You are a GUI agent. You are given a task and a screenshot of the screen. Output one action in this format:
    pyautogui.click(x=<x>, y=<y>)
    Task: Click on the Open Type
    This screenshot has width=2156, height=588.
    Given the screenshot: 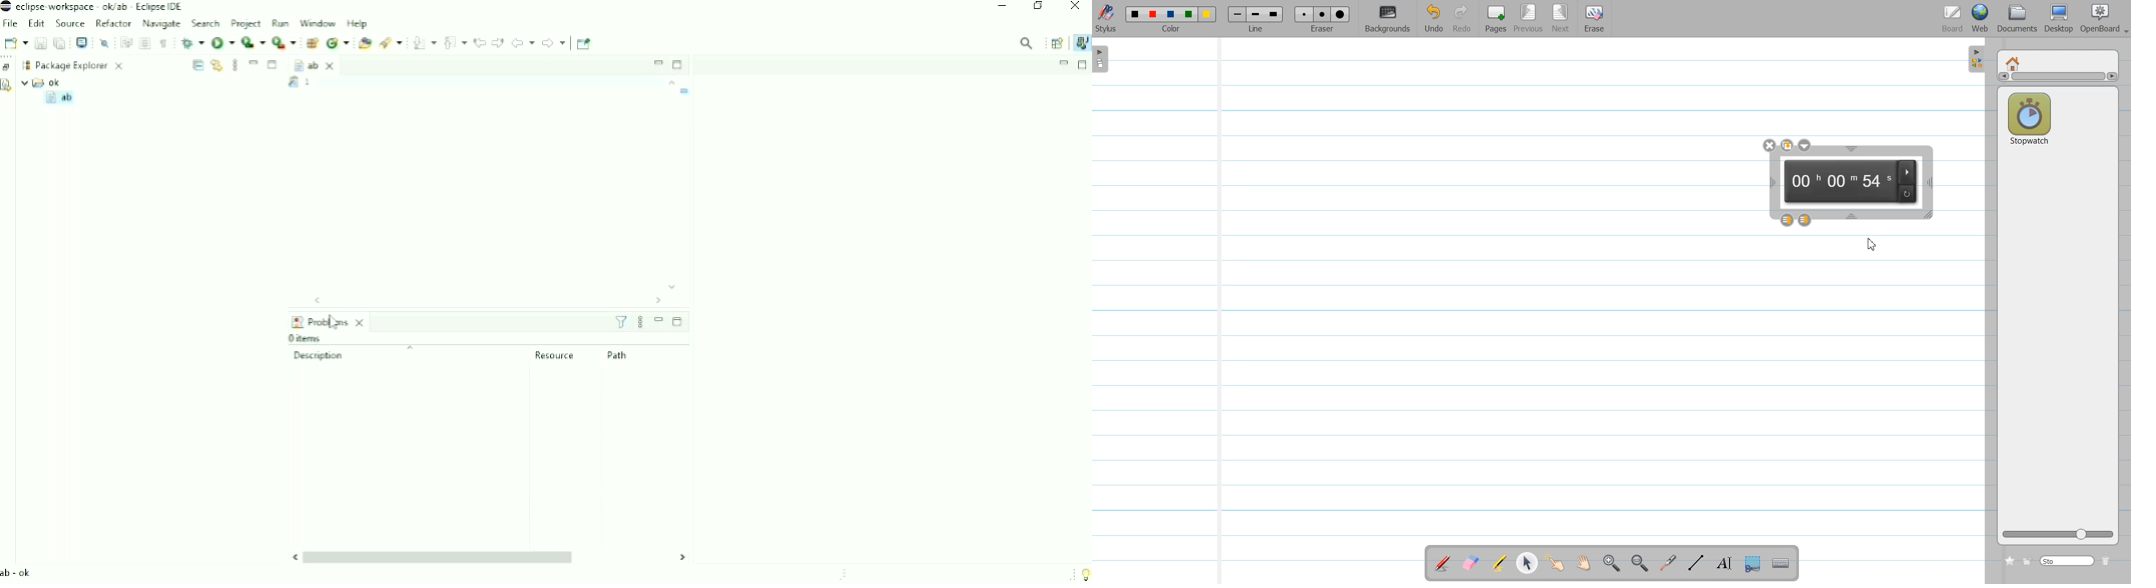 What is the action you would take?
    pyautogui.click(x=365, y=43)
    